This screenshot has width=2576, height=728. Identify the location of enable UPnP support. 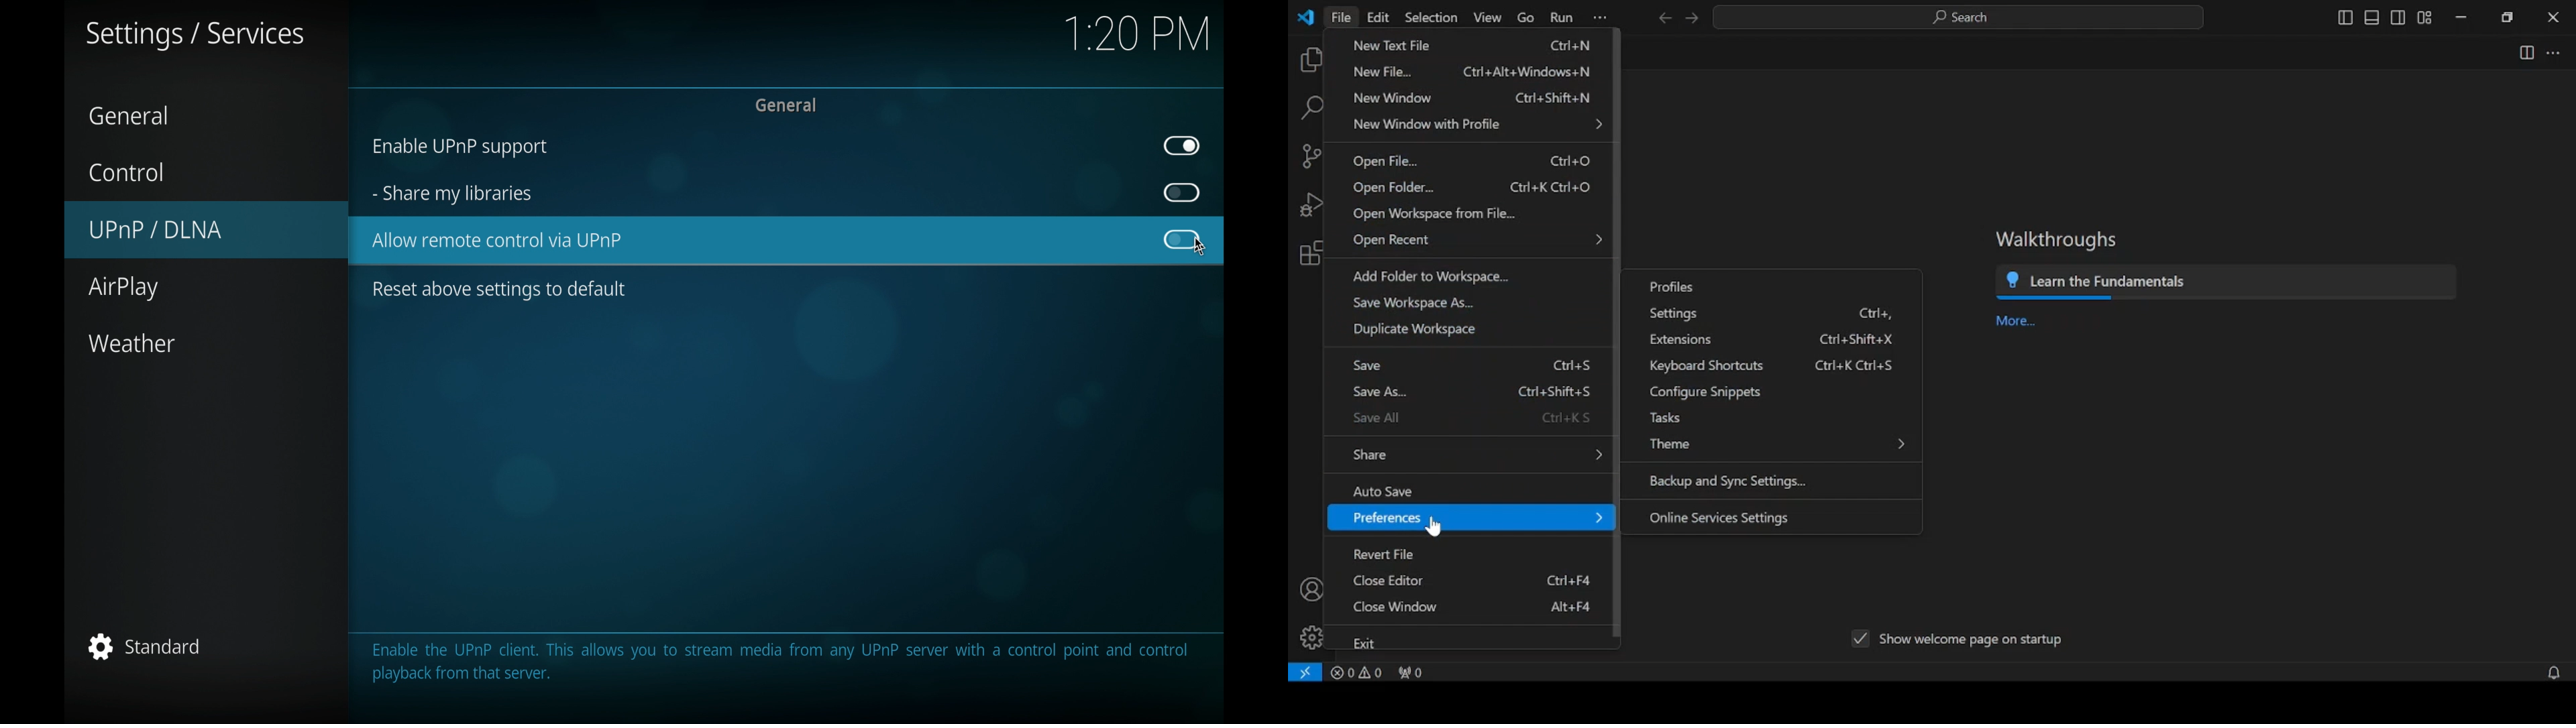
(460, 148).